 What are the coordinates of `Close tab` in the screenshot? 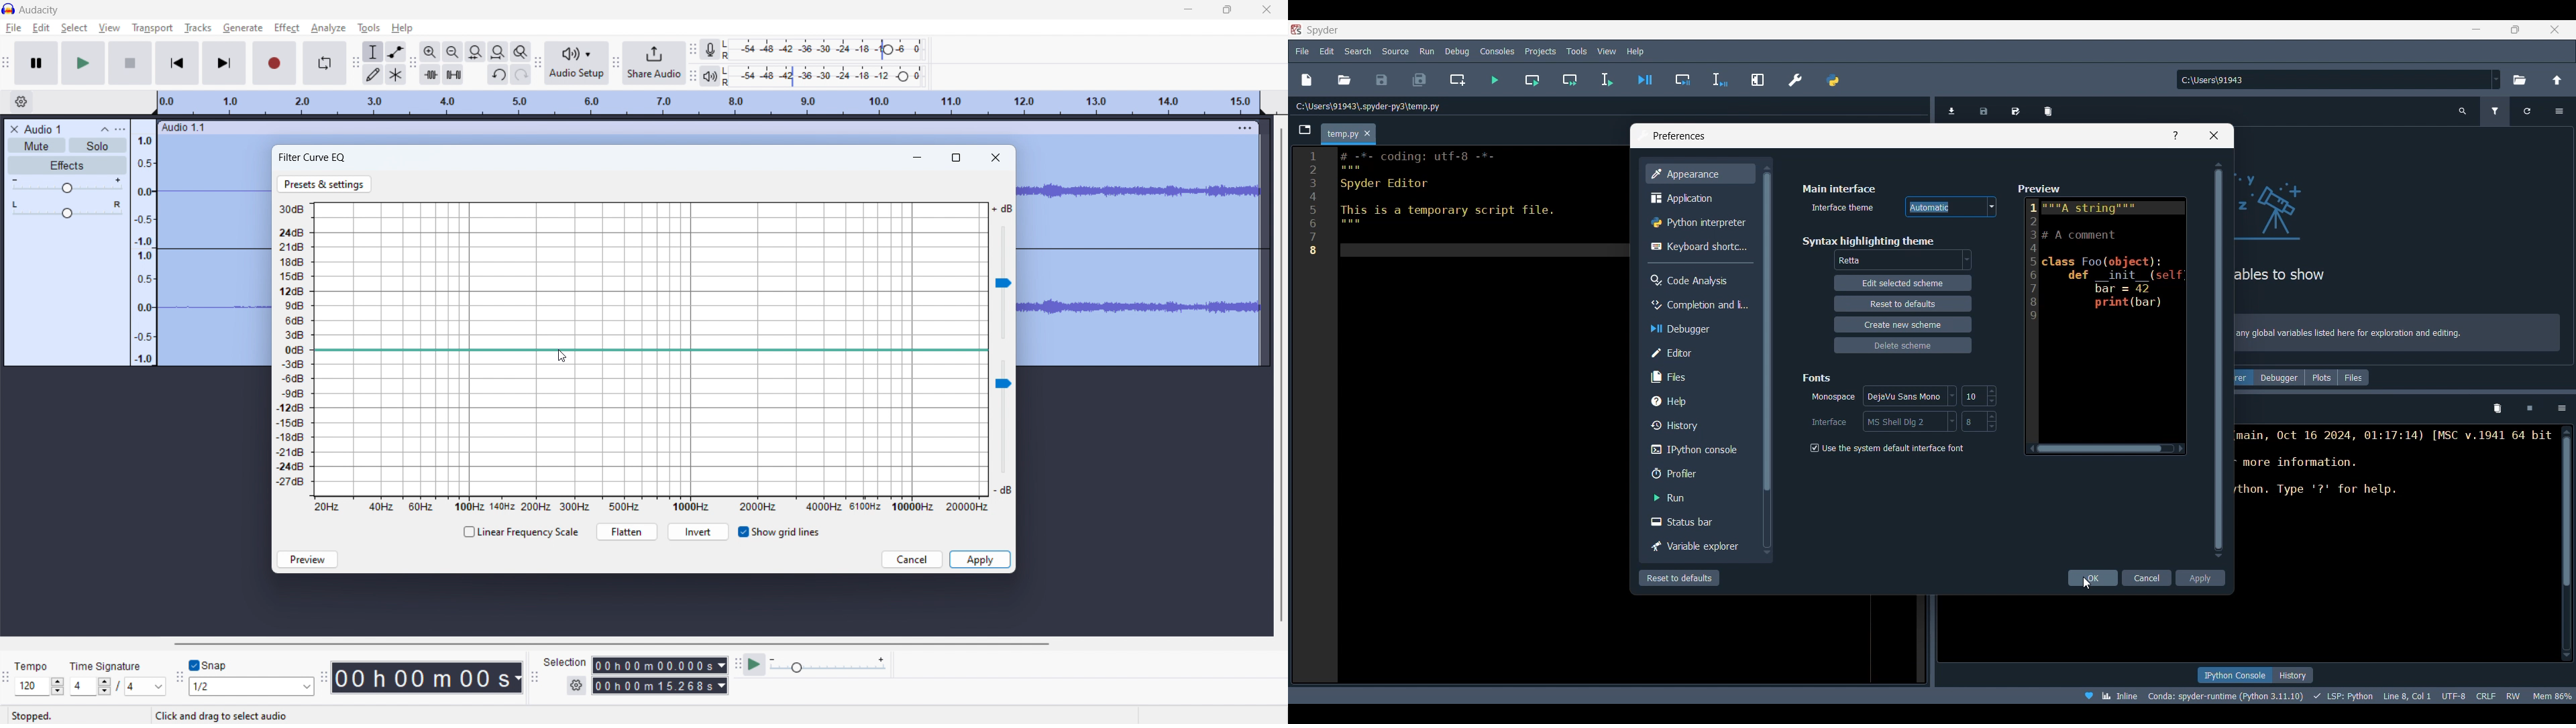 It's located at (1367, 134).